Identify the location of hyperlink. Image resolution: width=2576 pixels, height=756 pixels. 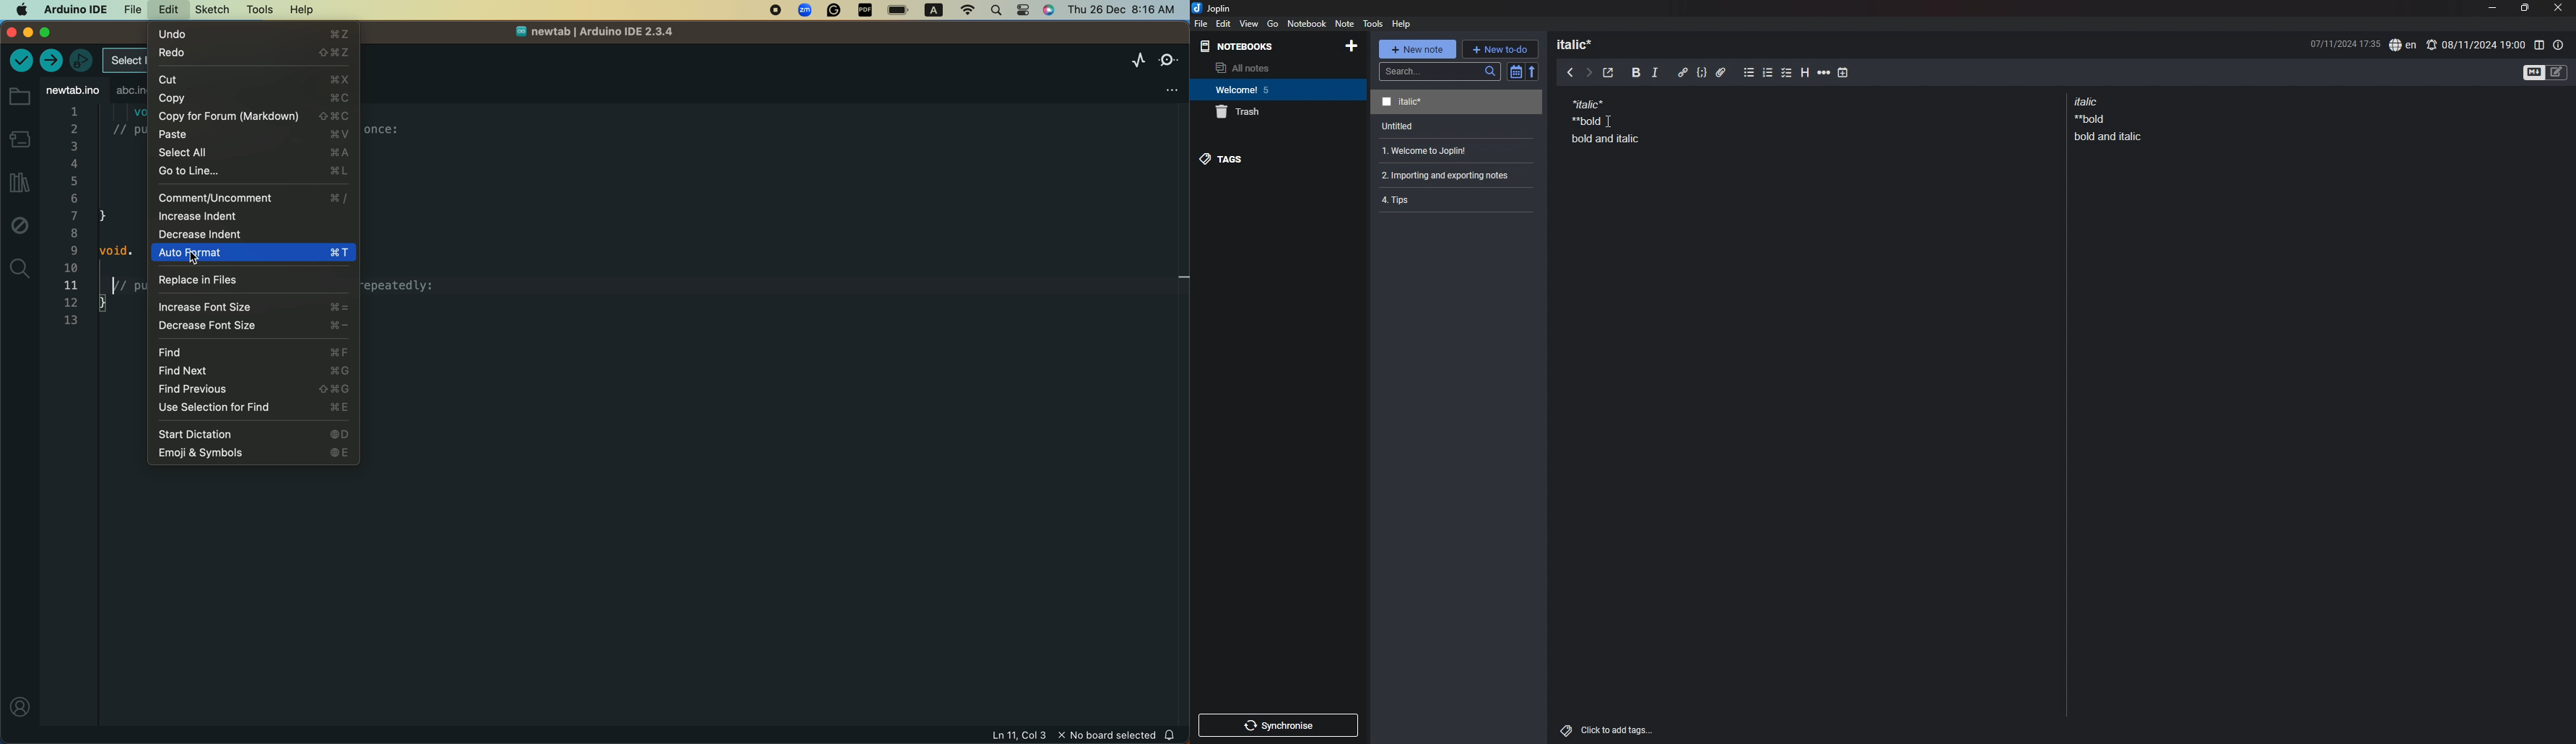
(1683, 72).